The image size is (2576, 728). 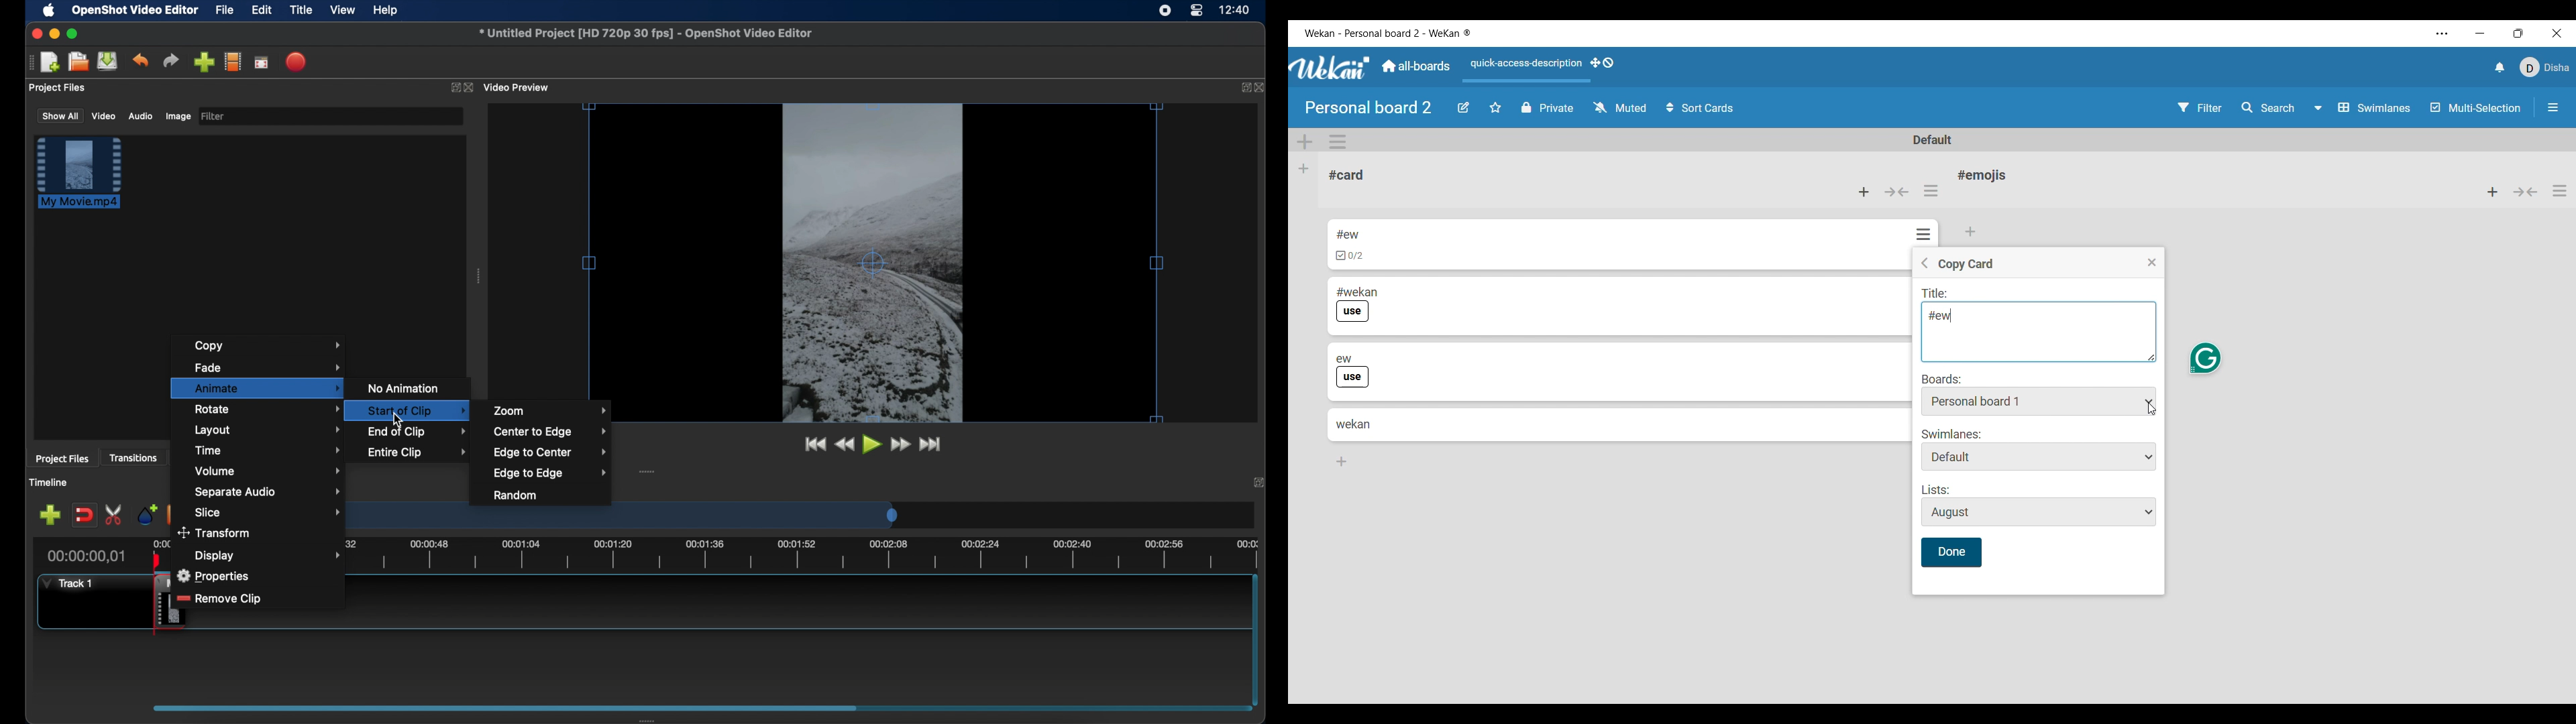 I want to click on fast forward, so click(x=901, y=444).